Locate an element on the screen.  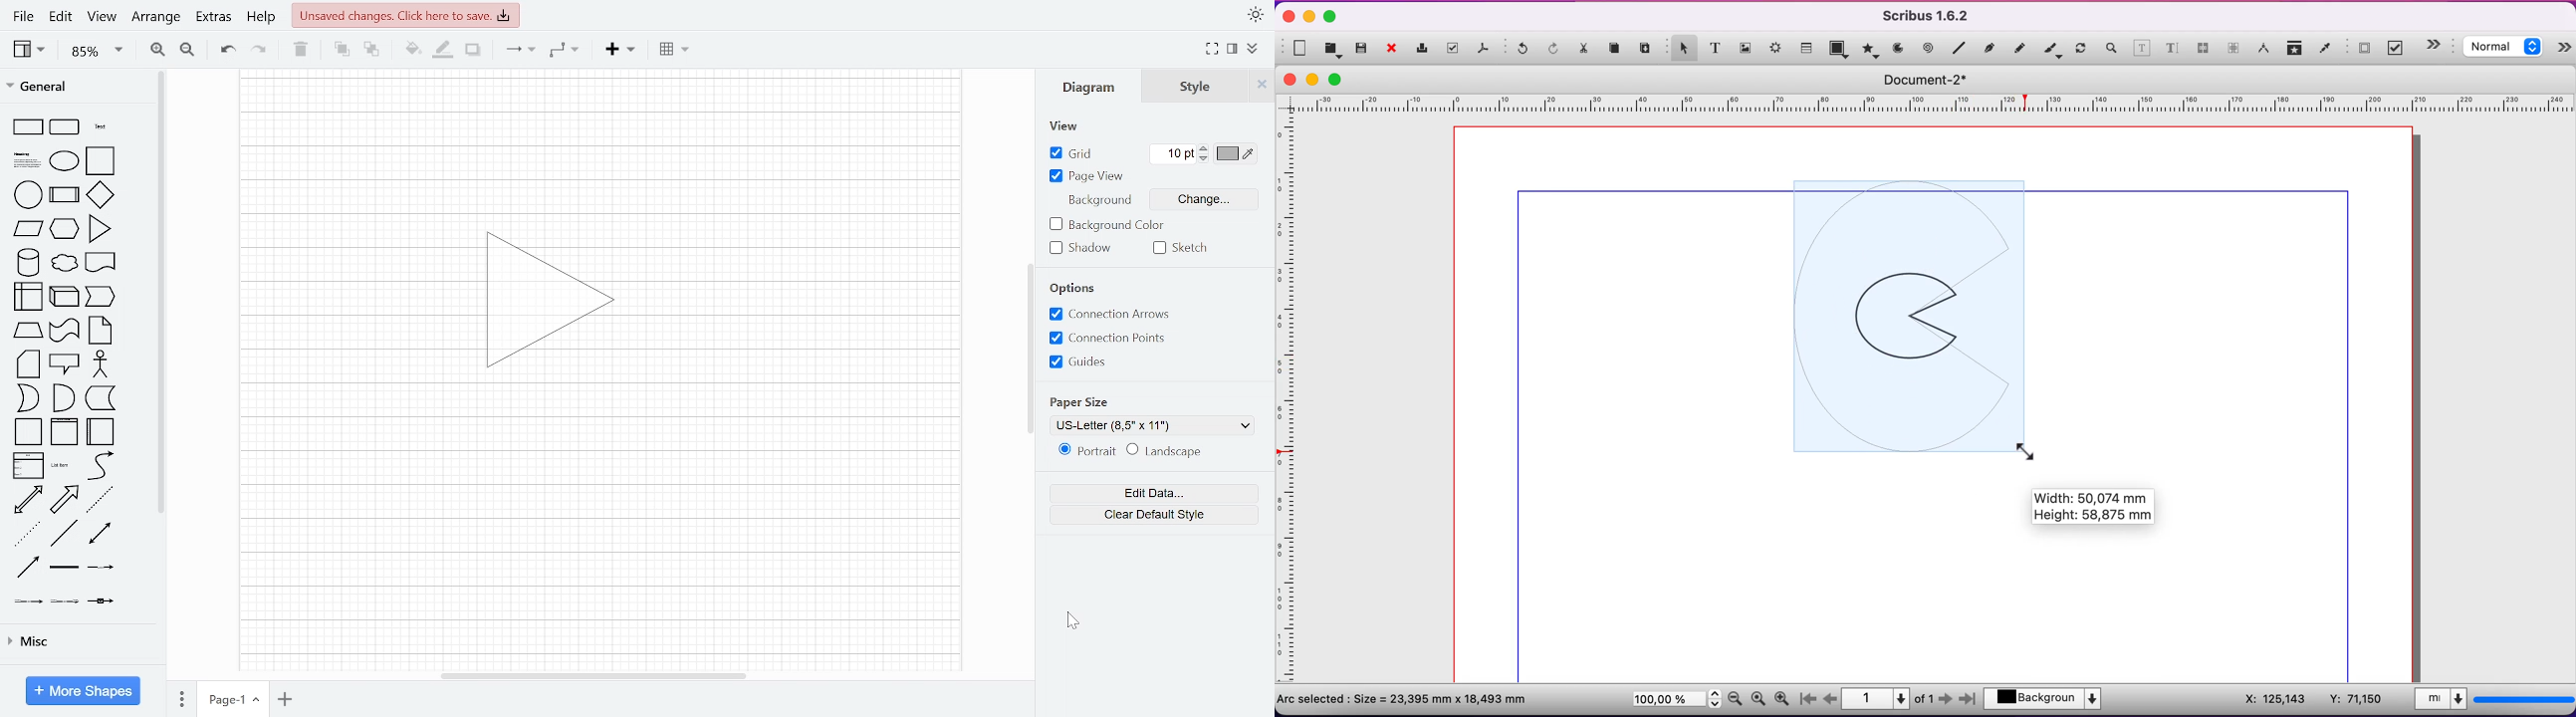
Line is located at coordinates (519, 51).